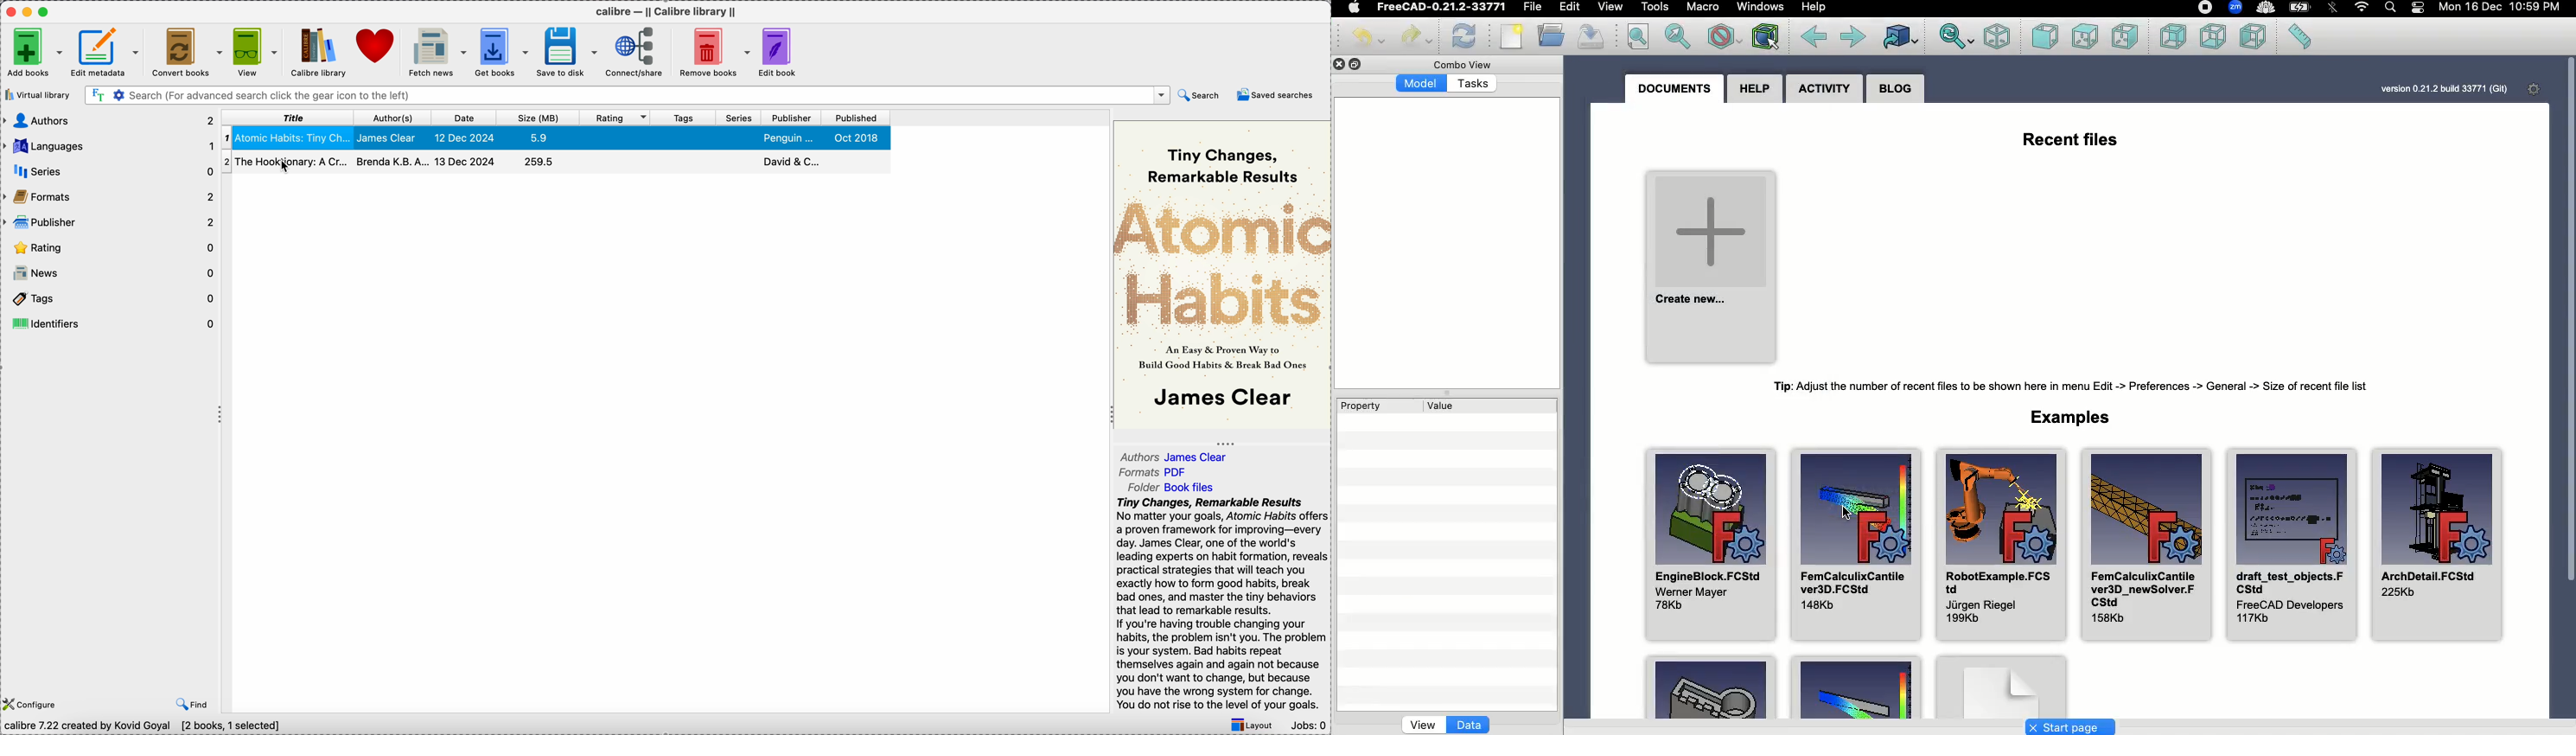 The image size is (2576, 756). I want to click on Settings, so click(2538, 89).